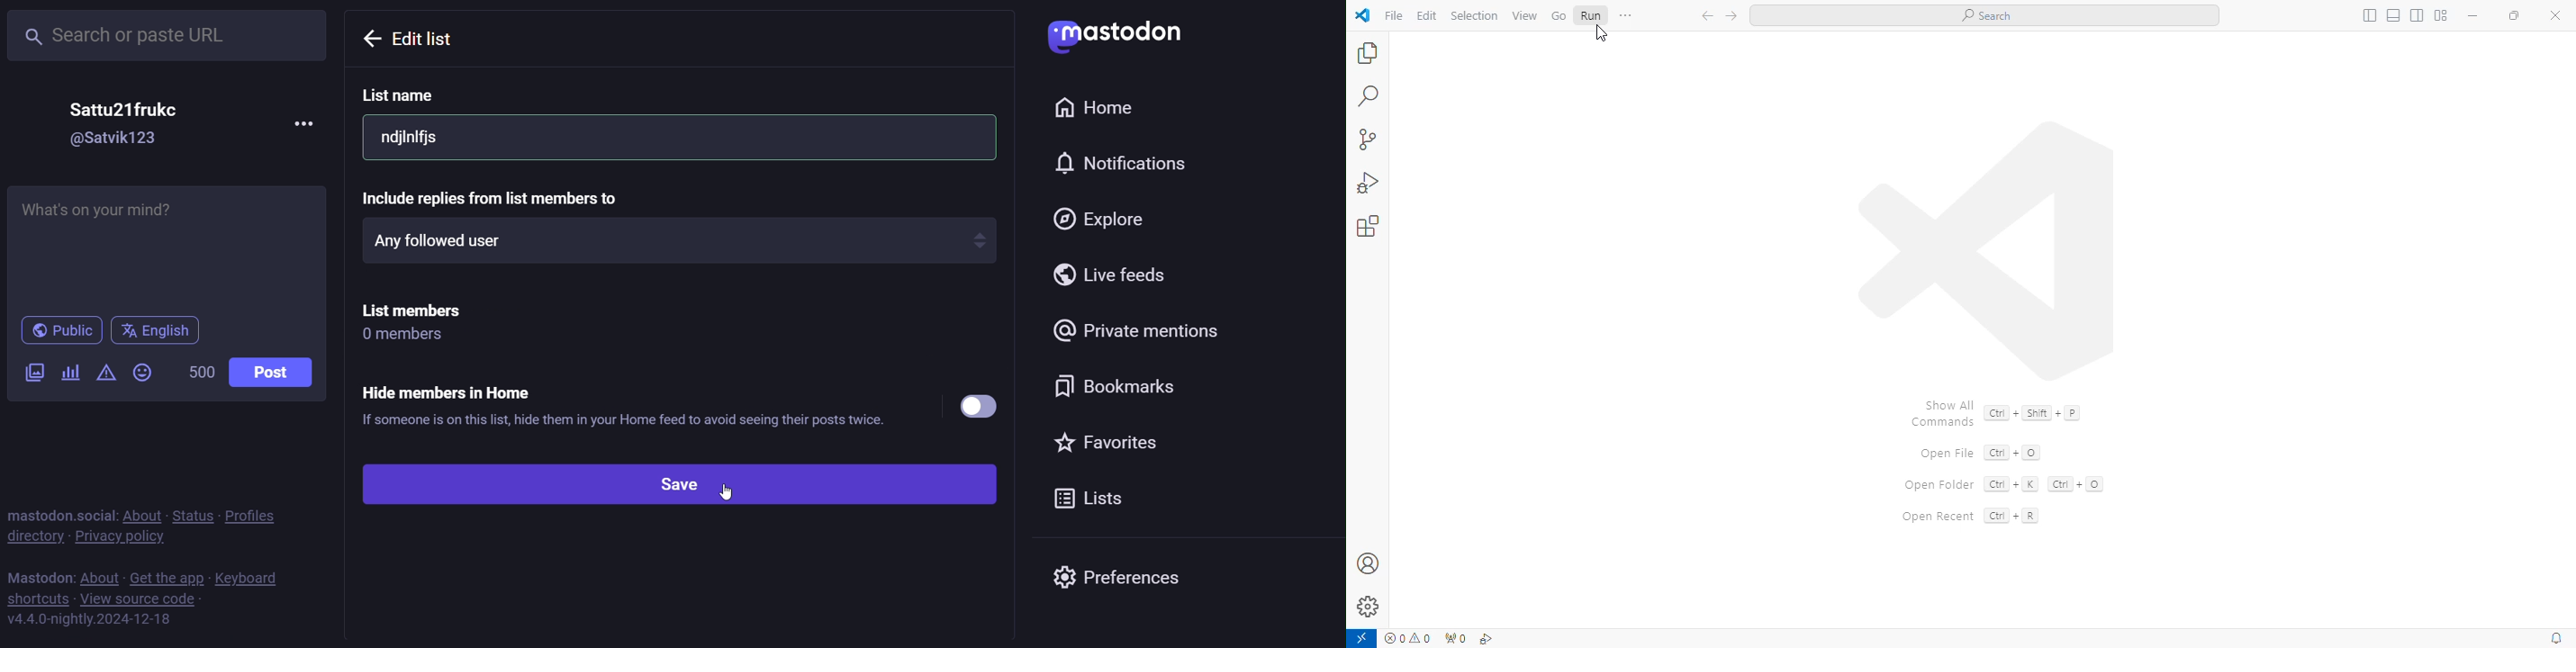 Image resolution: width=2576 pixels, height=672 pixels. I want to click on explorer, so click(1367, 52).